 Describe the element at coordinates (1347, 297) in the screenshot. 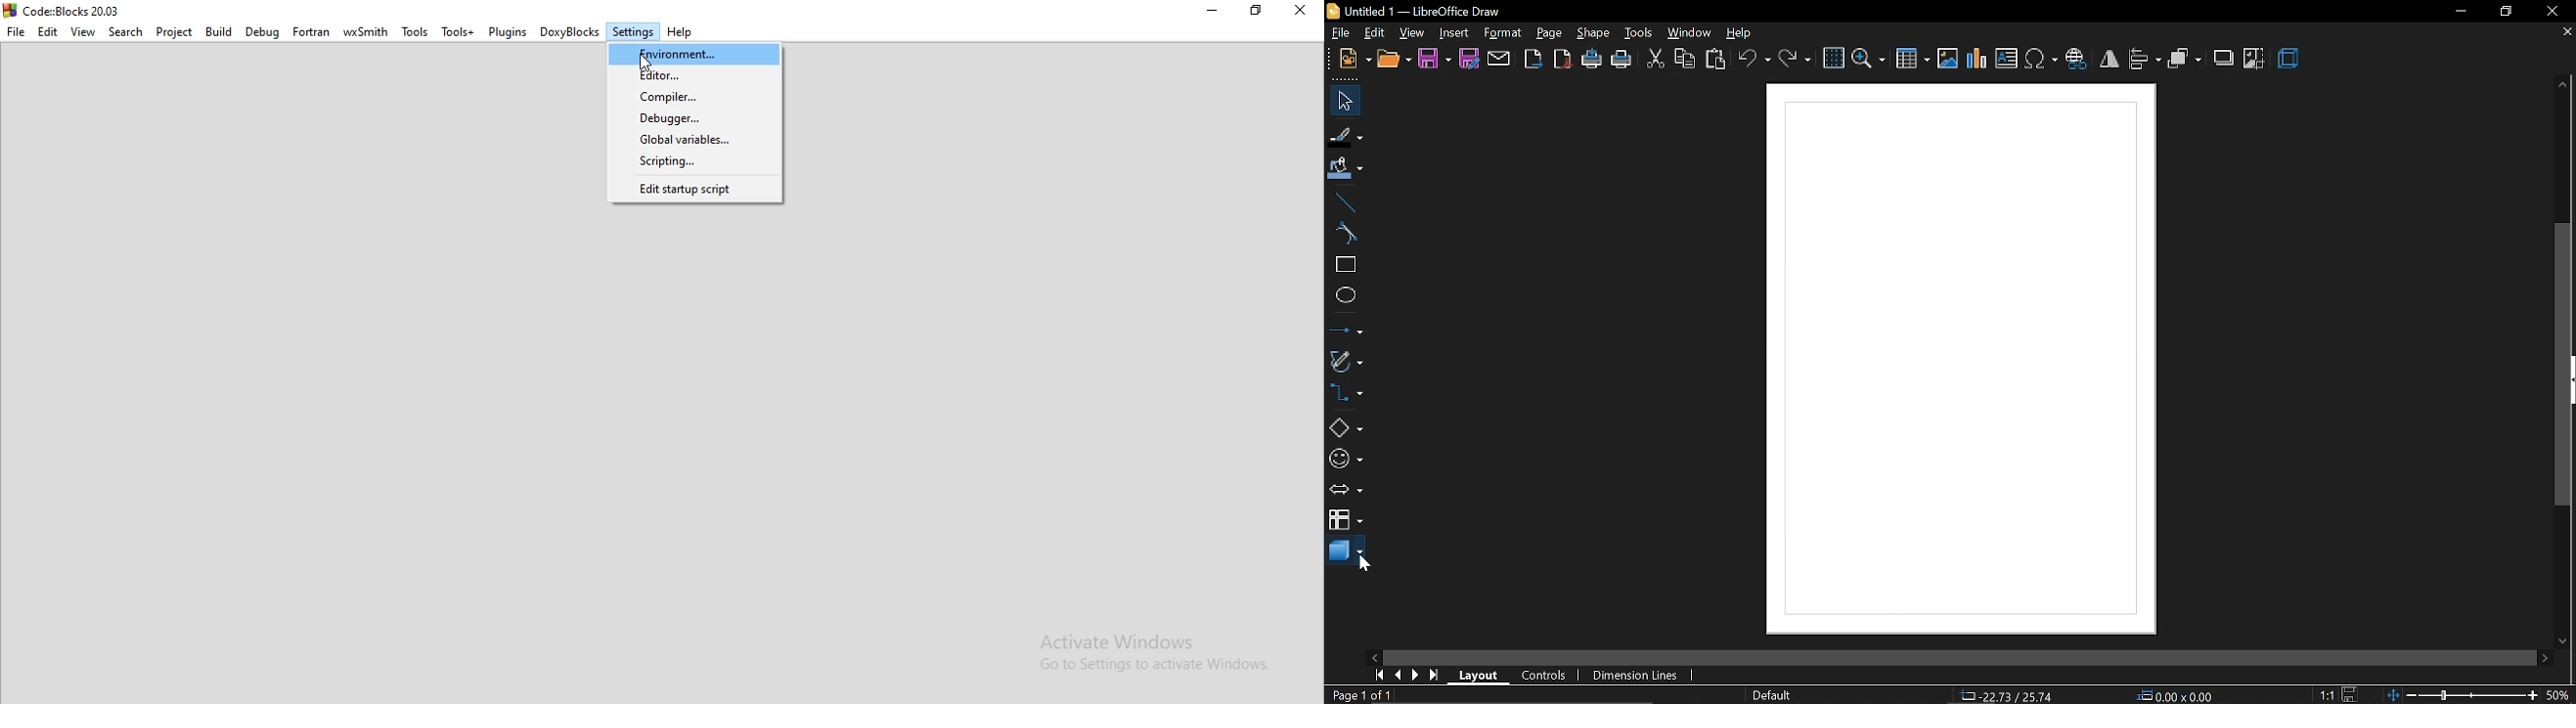

I see `ellipse` at that location.